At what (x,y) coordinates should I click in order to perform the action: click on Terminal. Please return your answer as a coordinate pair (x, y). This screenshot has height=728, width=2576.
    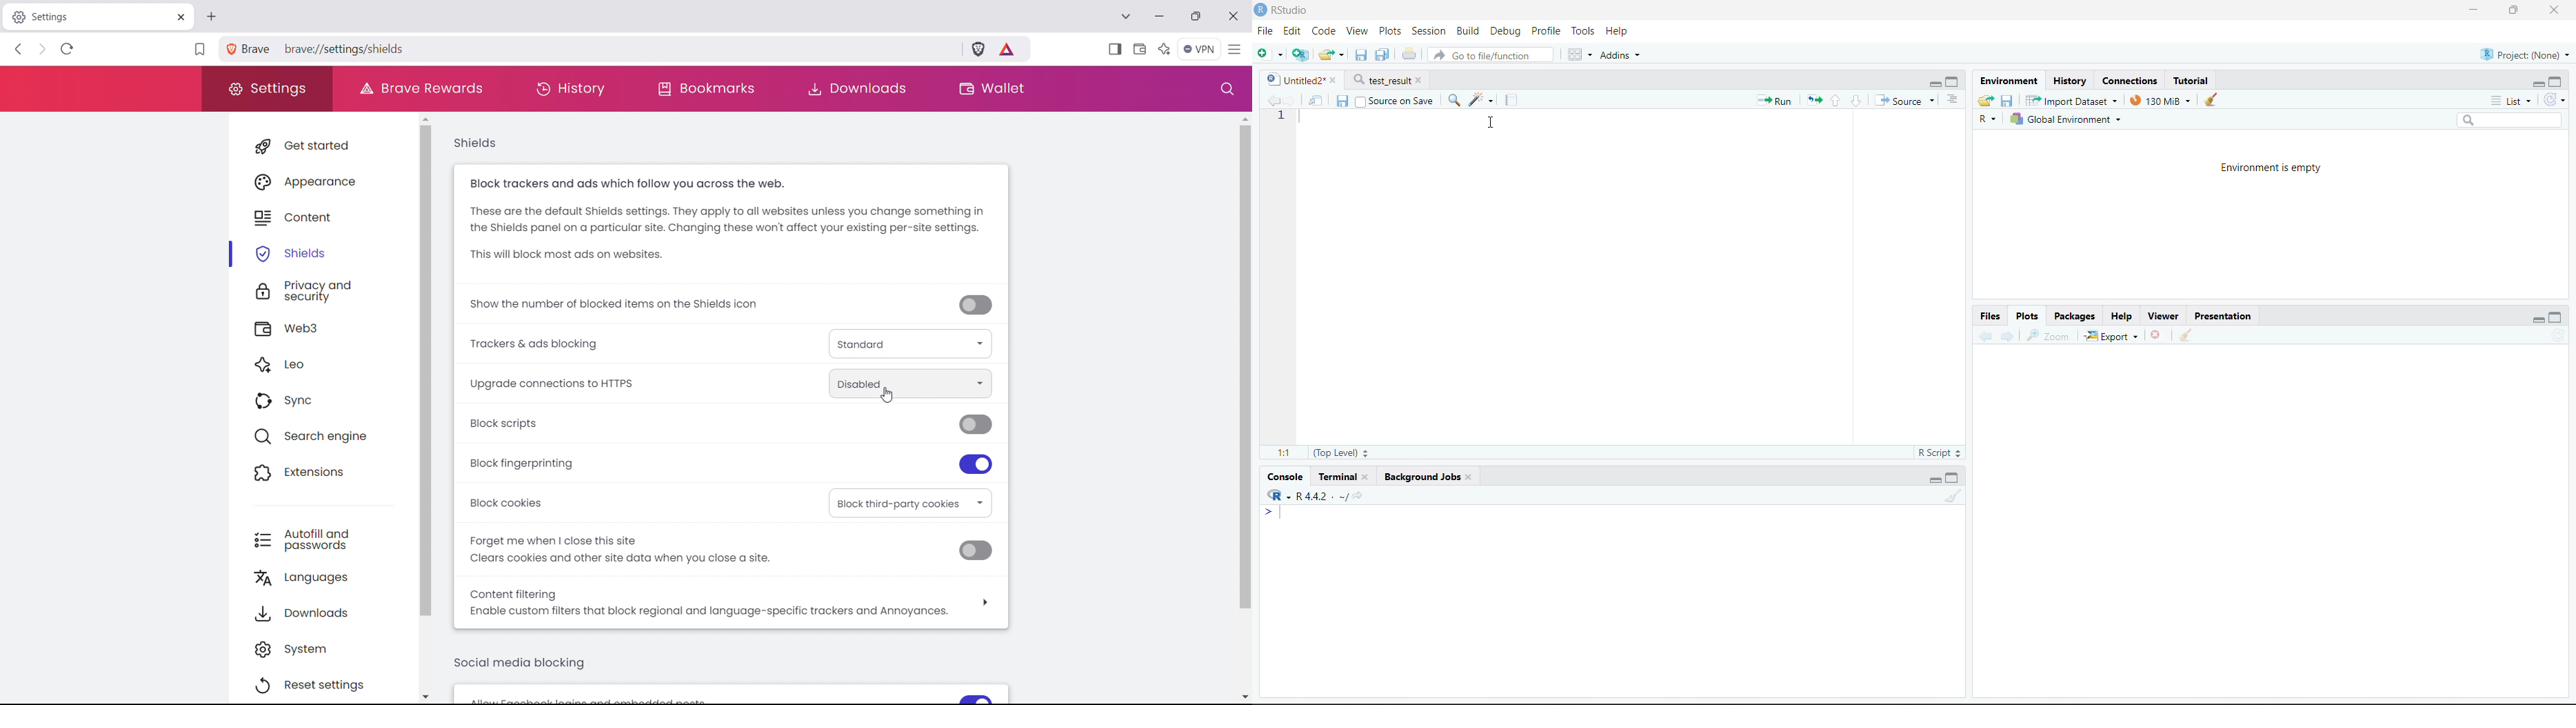
    Looking at the image, I should click on (1345, 474).